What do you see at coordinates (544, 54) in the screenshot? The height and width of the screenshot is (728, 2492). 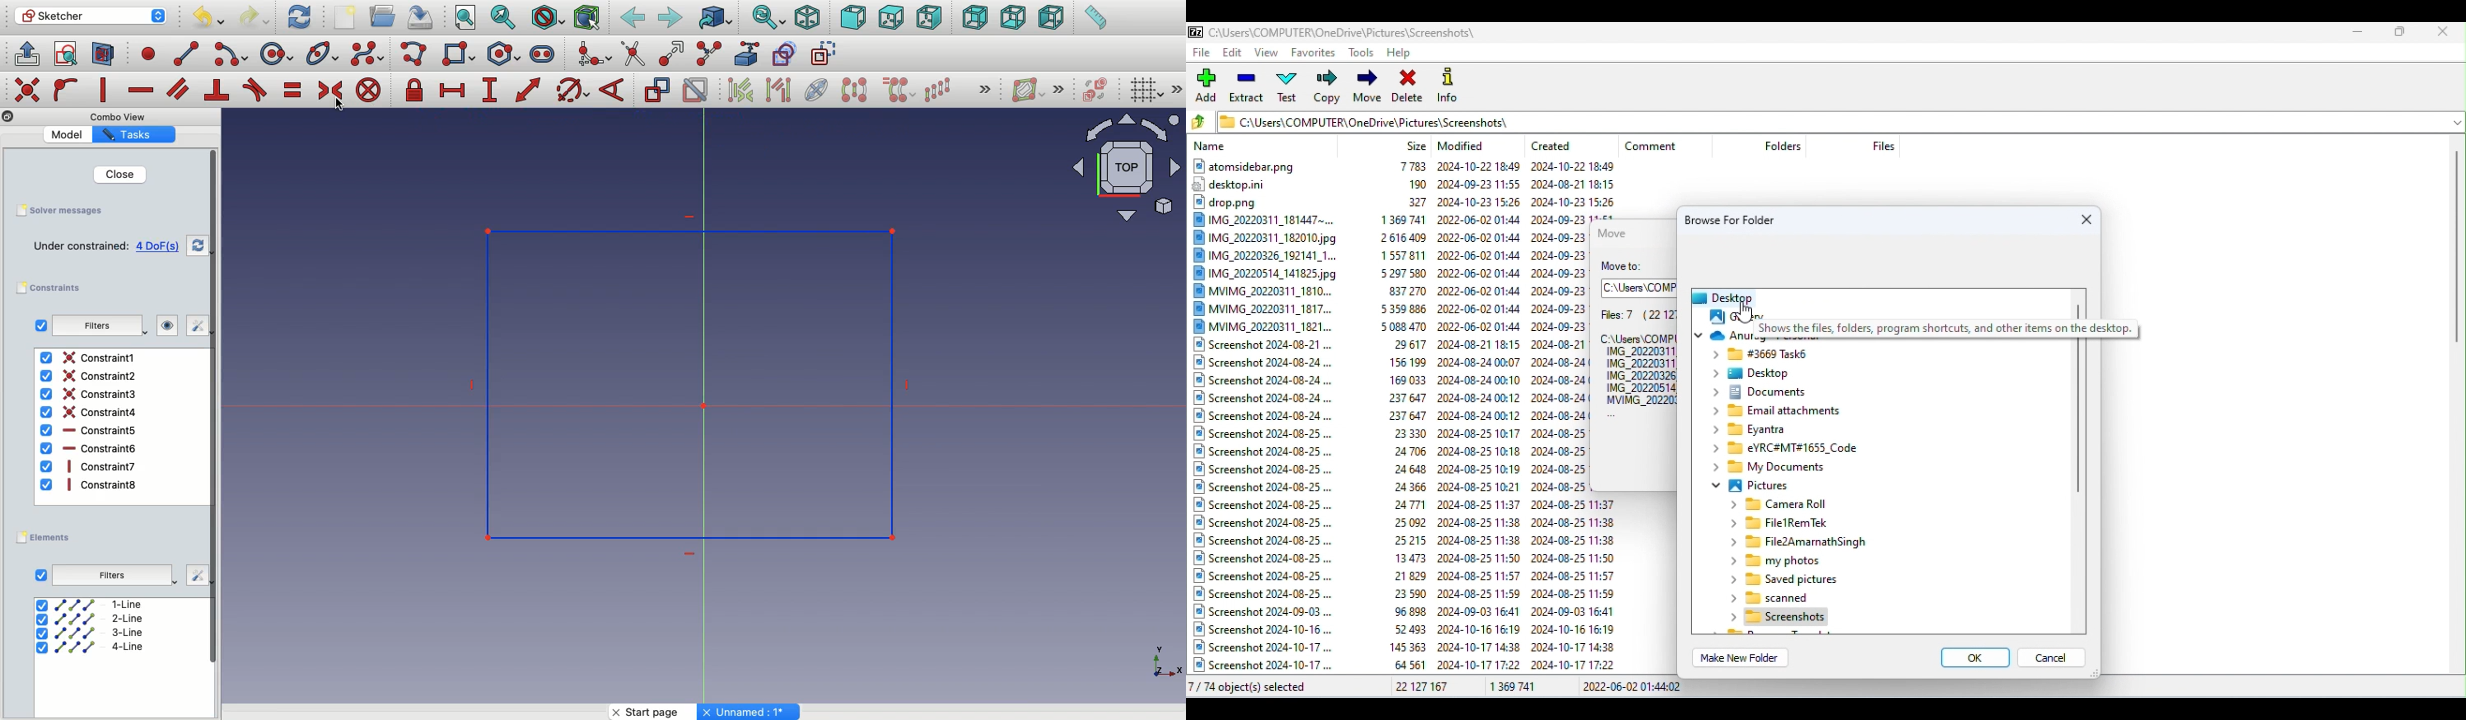 I see `Slot` at bounding box center [544, 54].